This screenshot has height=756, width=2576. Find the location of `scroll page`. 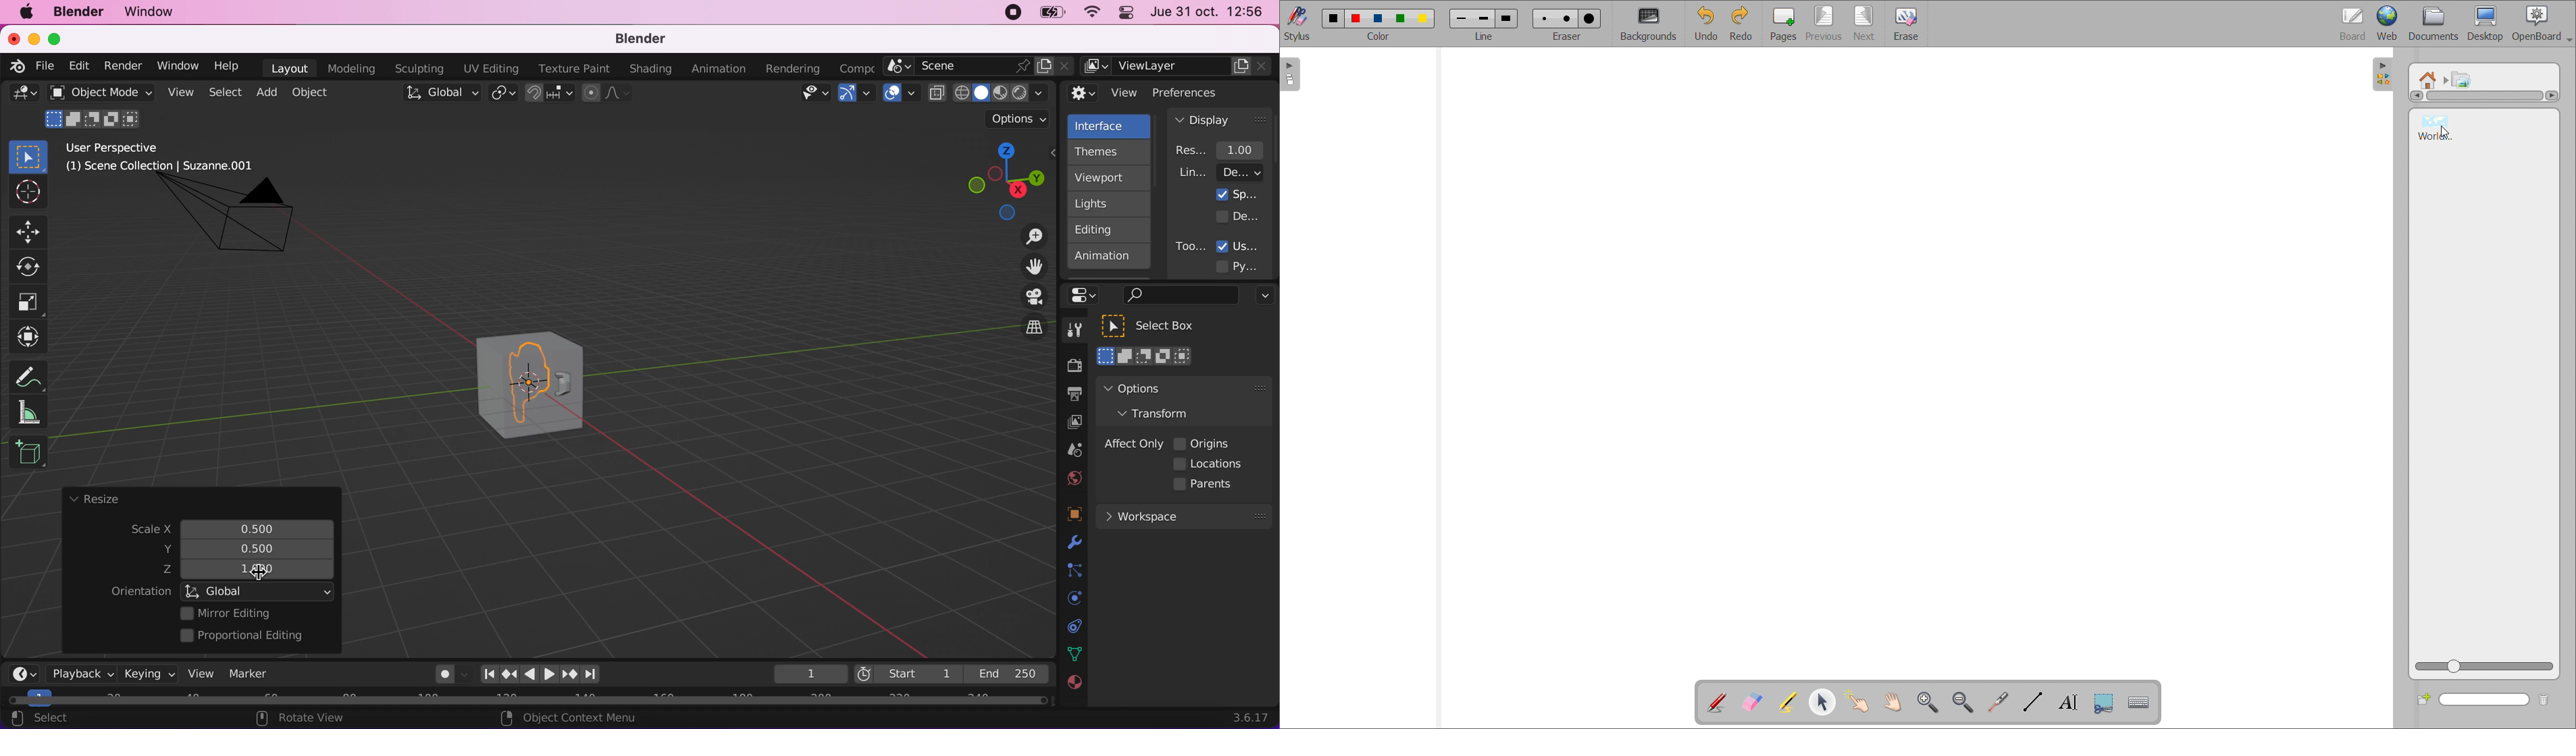

scroll page is located at coordinates (1892, 702).